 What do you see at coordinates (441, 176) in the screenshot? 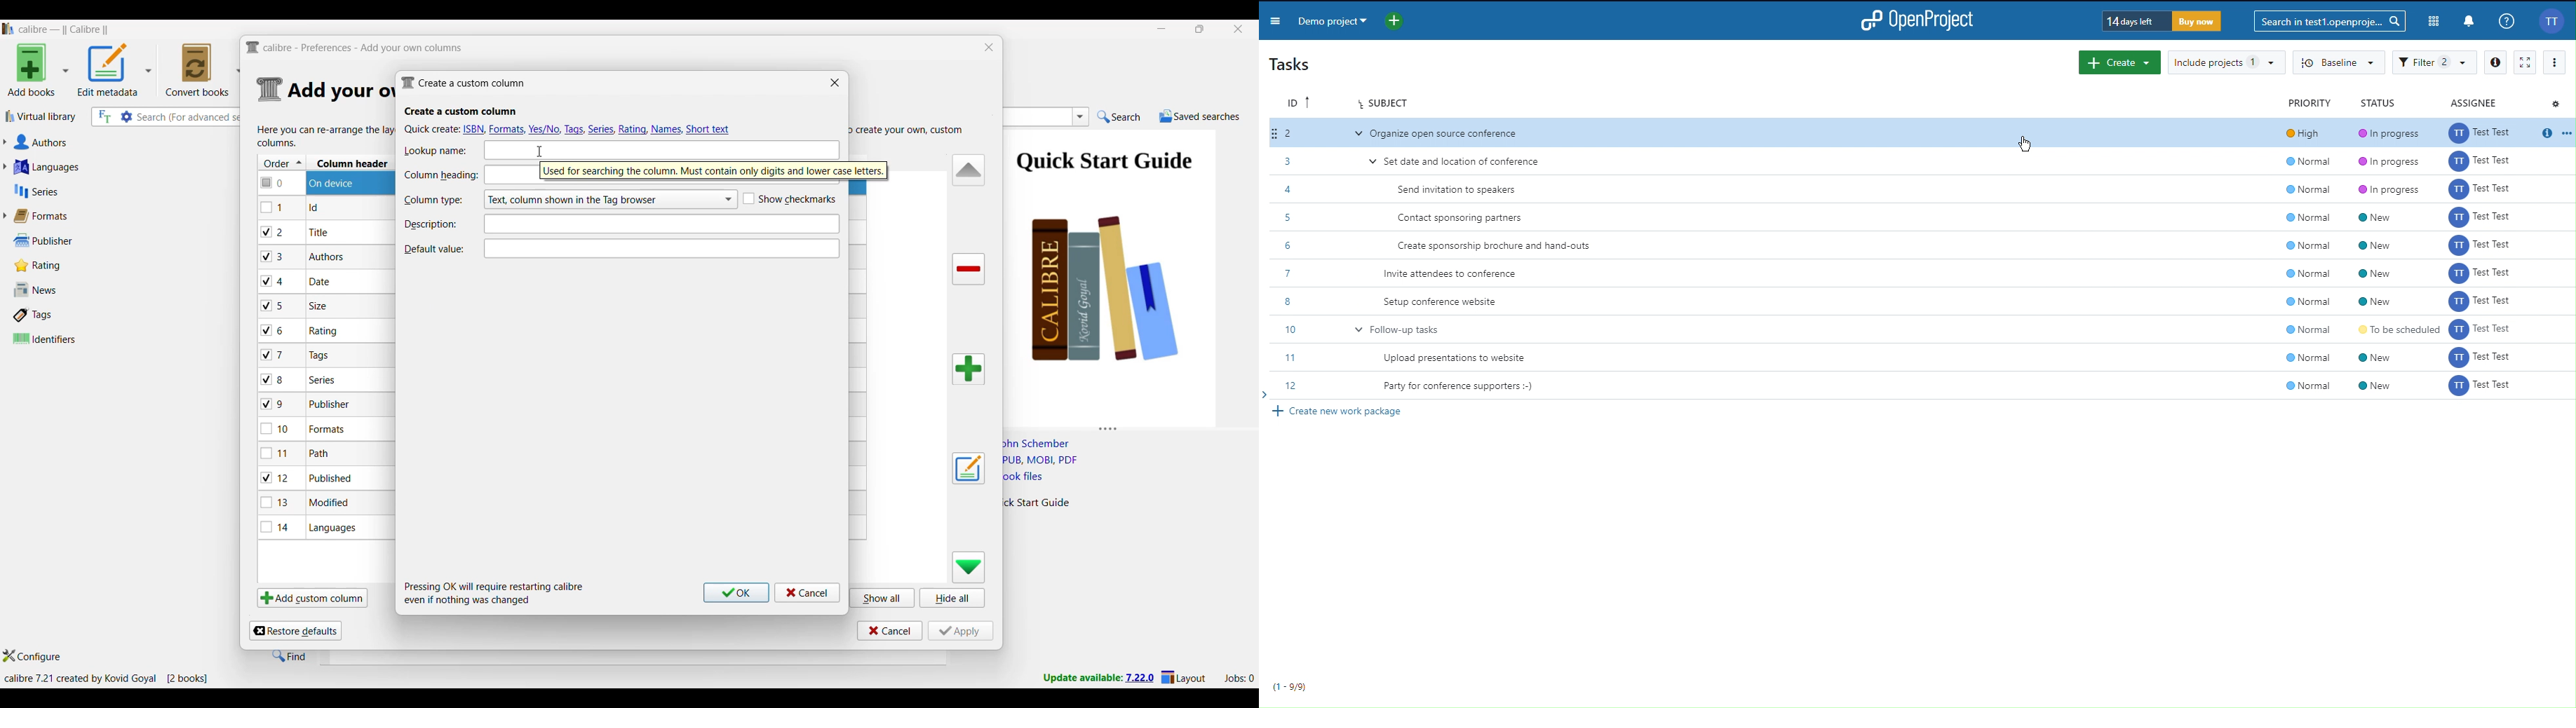
I see `Indicates Column heading text box` at bounding box center [441, 176].